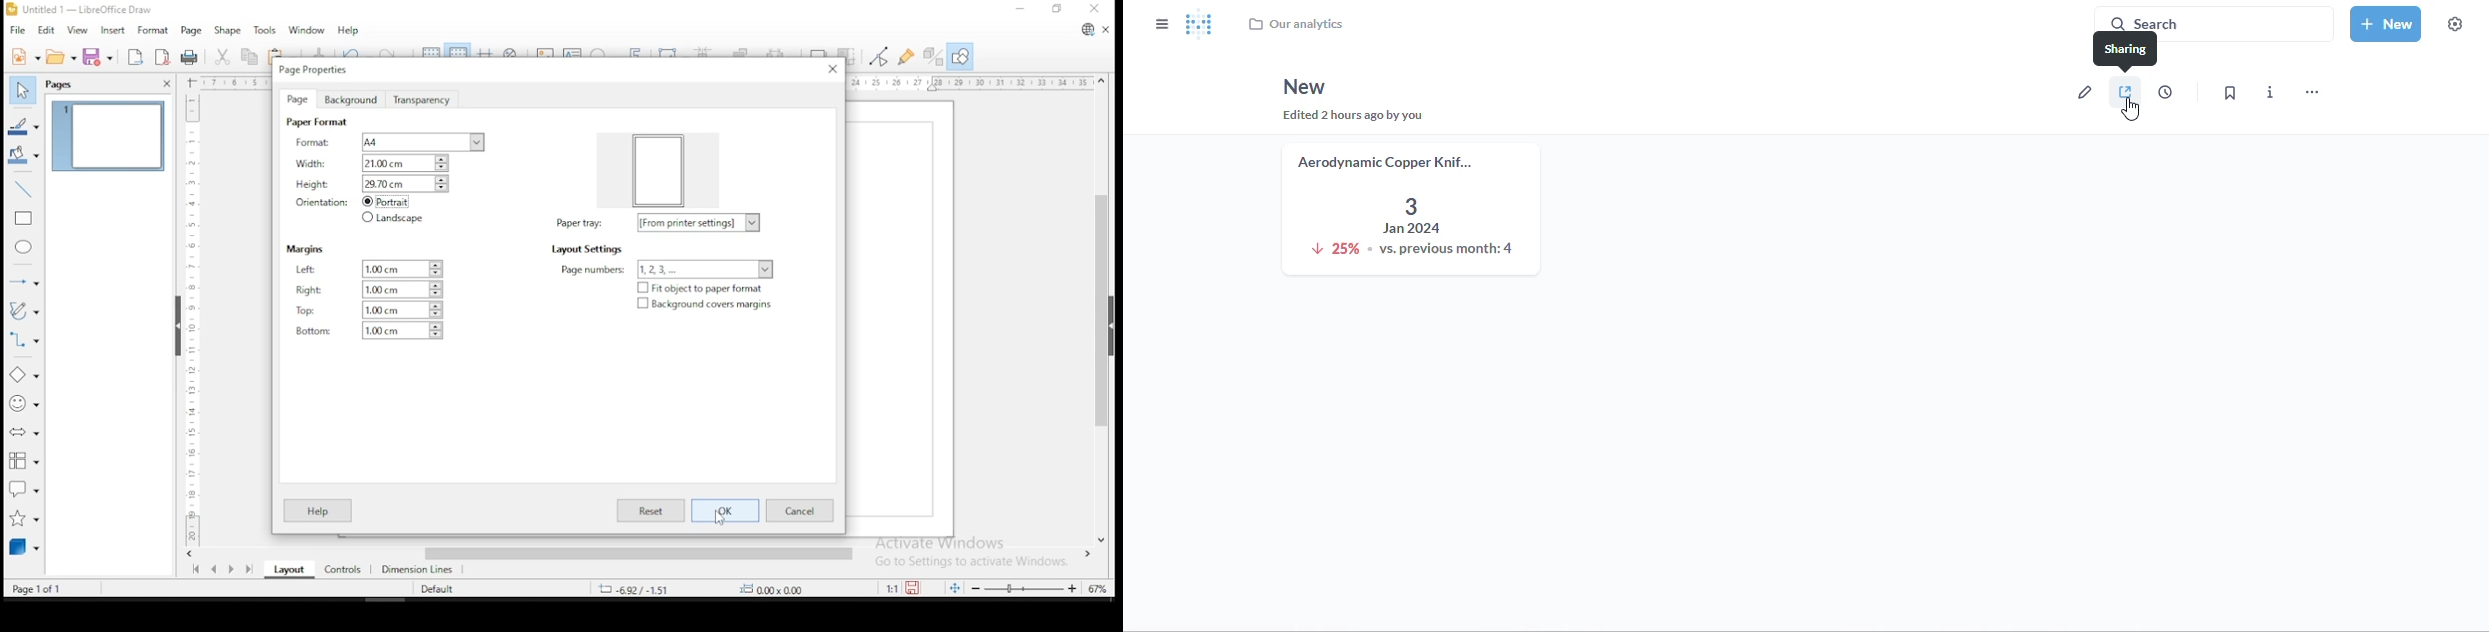 The image size is (2492, 644). What do you see at coordinates (970, 83) in the screenshot?
I see `scale` at bounding box center [970, 83].